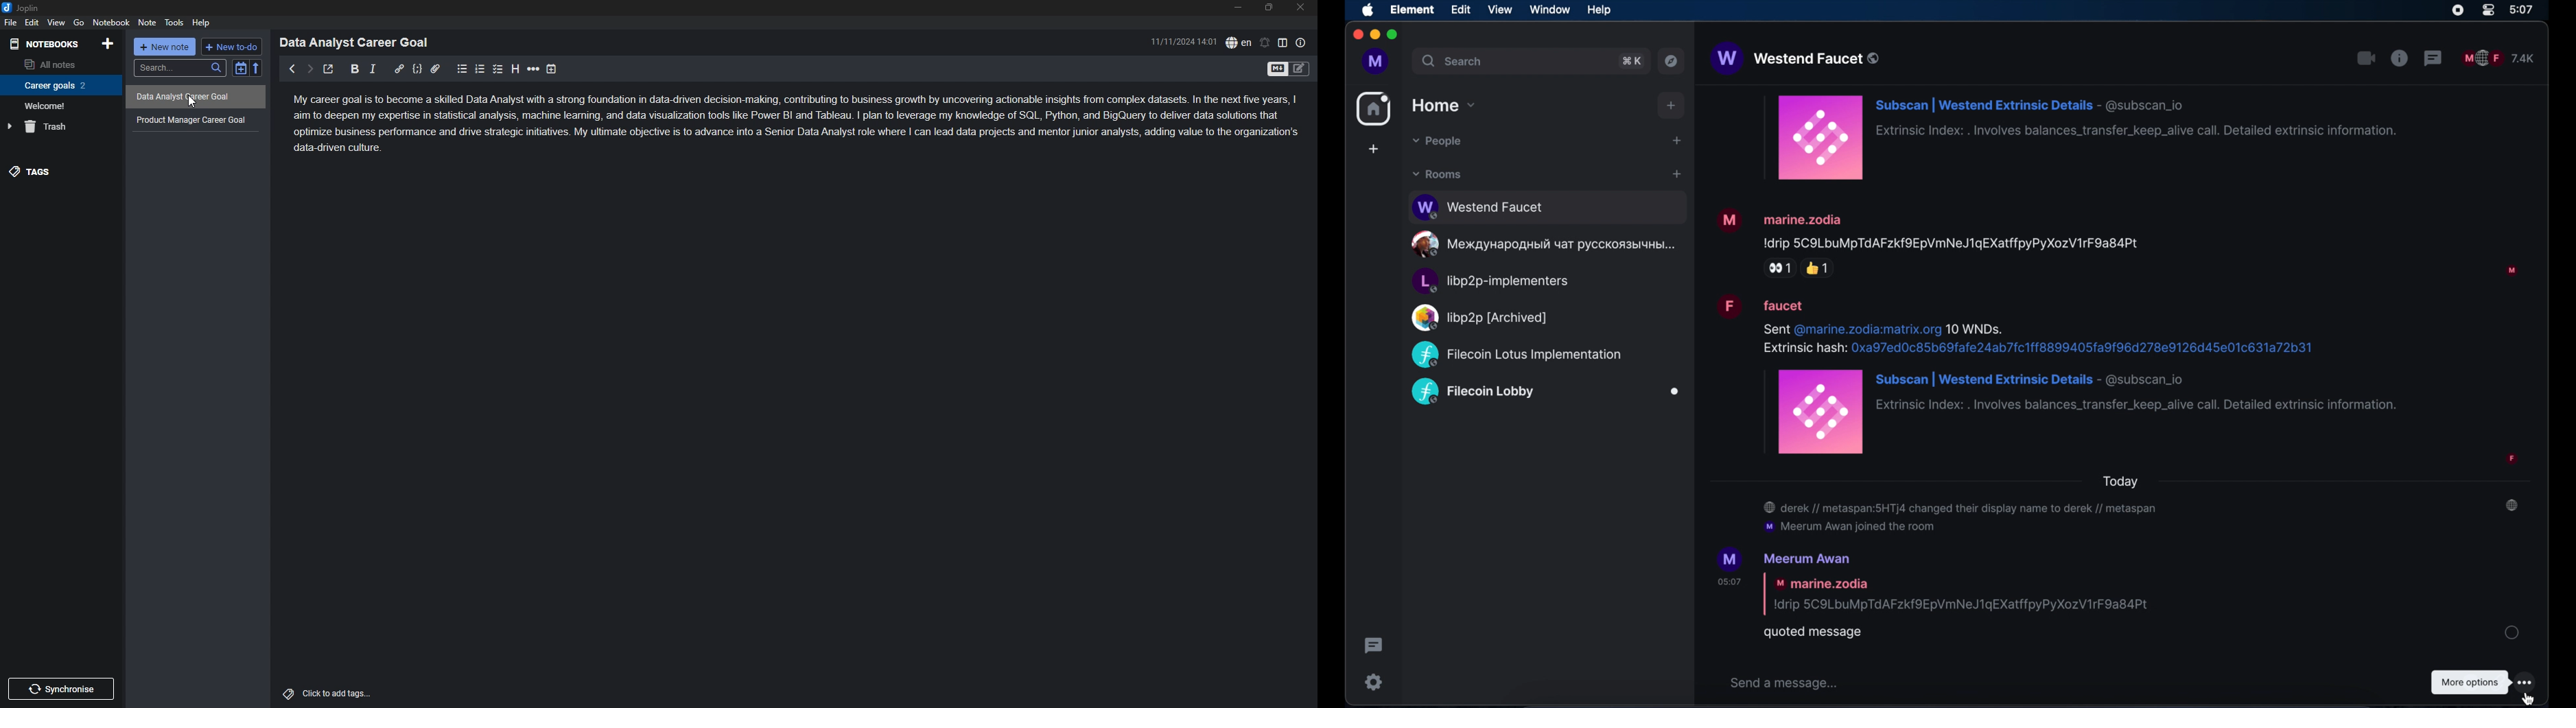 The image size is (2576, 728). I want to click on code, so click(417, 69).